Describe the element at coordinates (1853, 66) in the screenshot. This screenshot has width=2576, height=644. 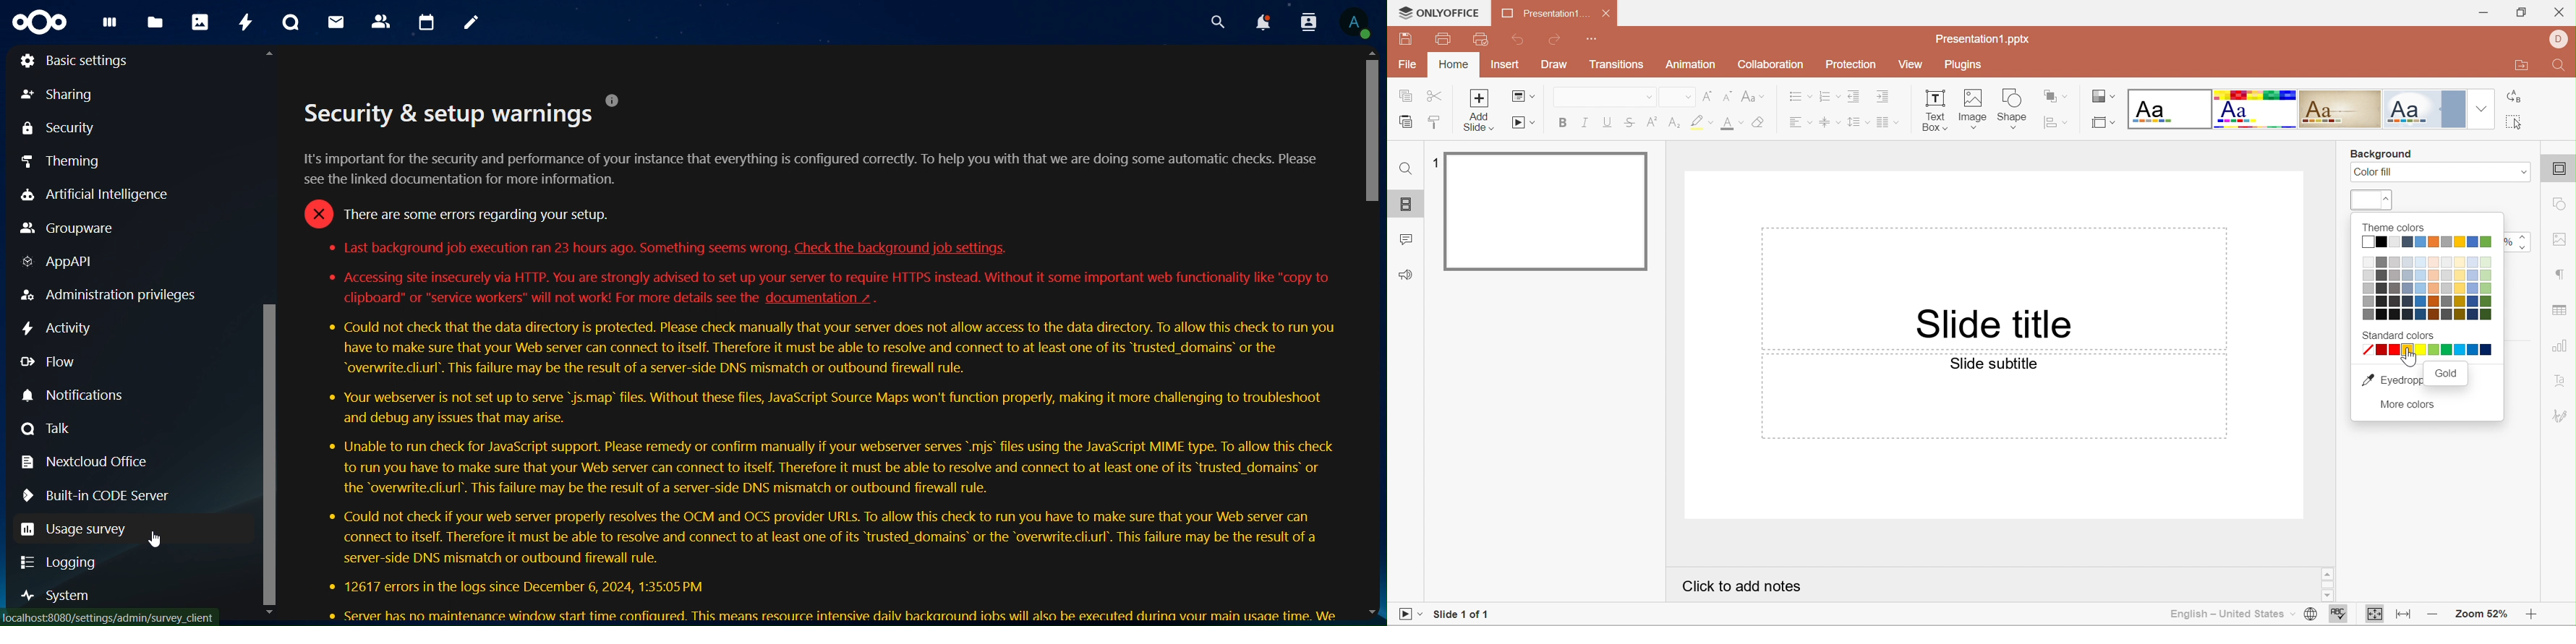
I see `Protection` at that location.